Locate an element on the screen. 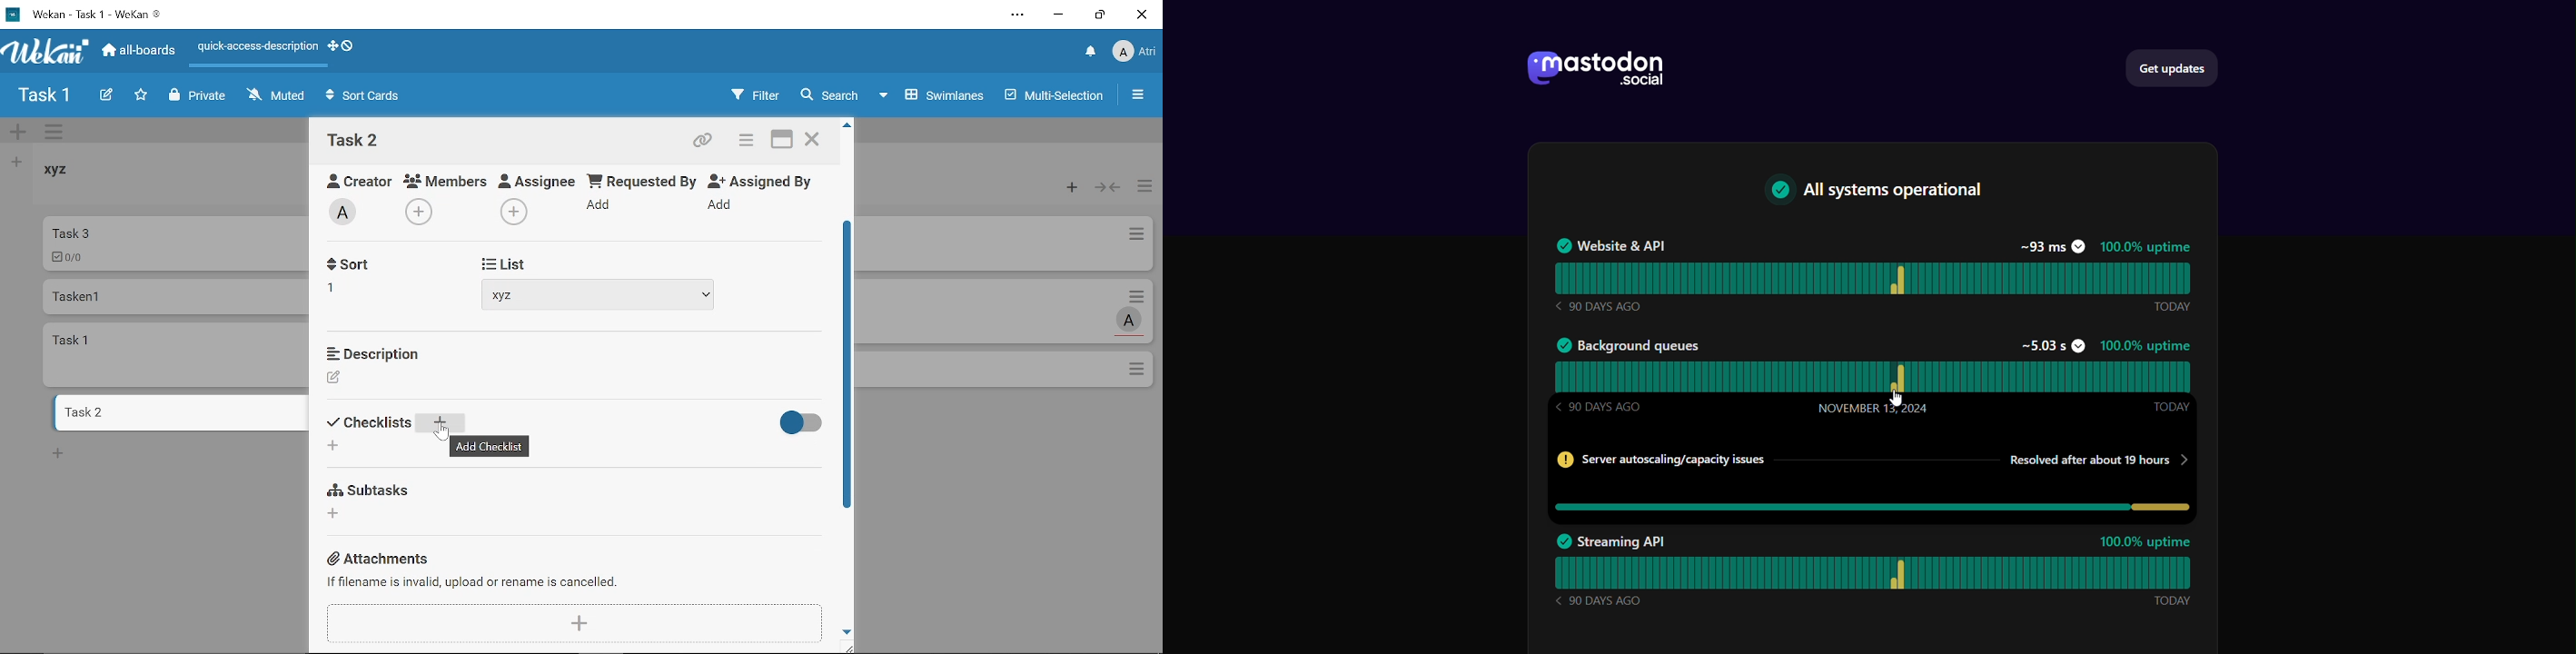 This screenshot has width=2576, height=672. Private is located at coordinates (198, 96).